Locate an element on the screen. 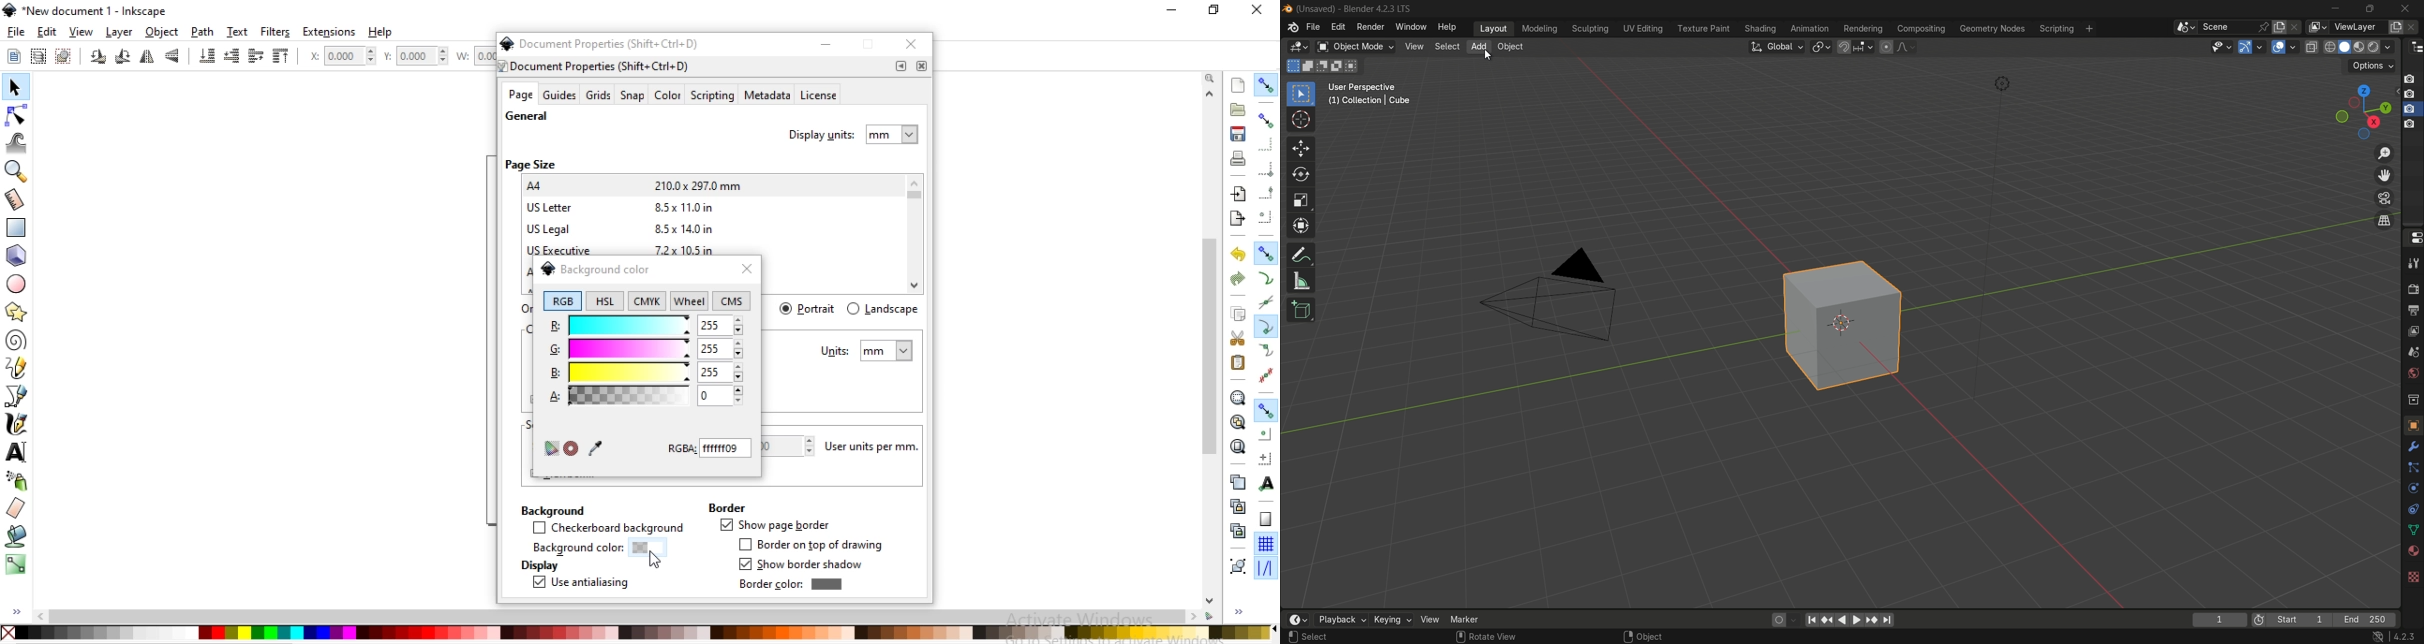 The width and height of the screenshot is (2436, 644). display units is located at coordinates (855, 132).